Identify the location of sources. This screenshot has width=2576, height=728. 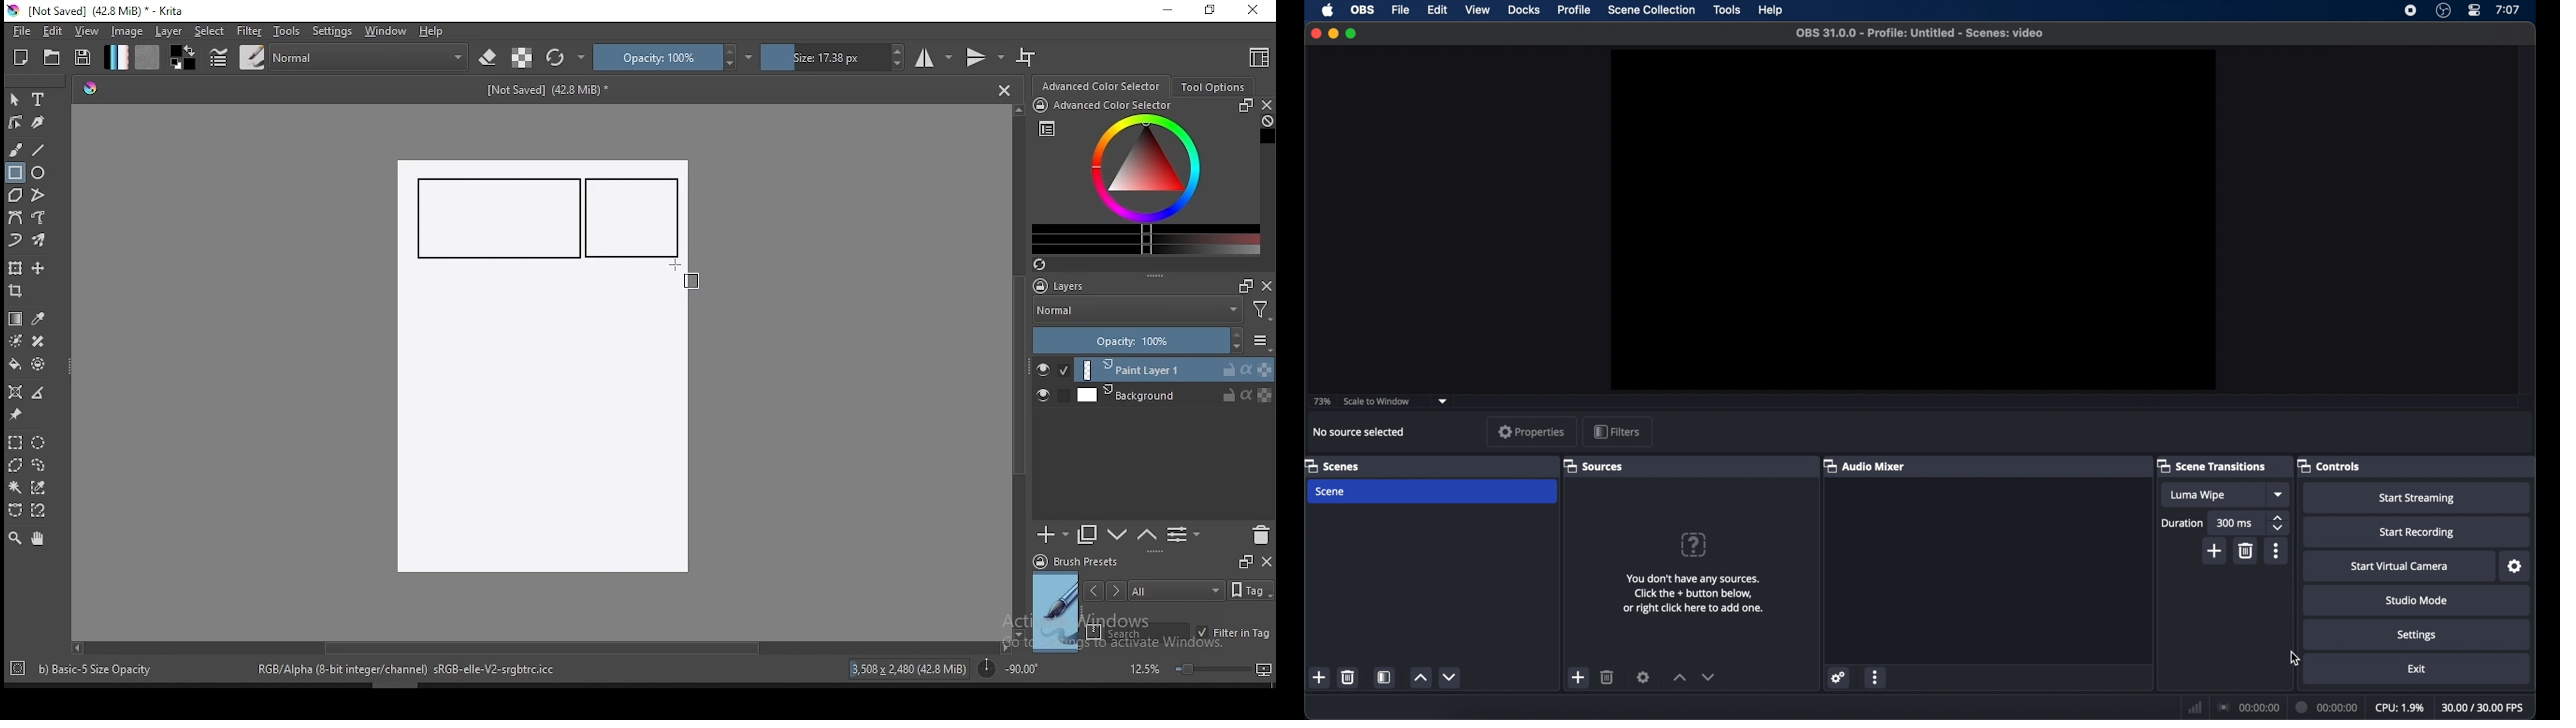
(1593, 465).